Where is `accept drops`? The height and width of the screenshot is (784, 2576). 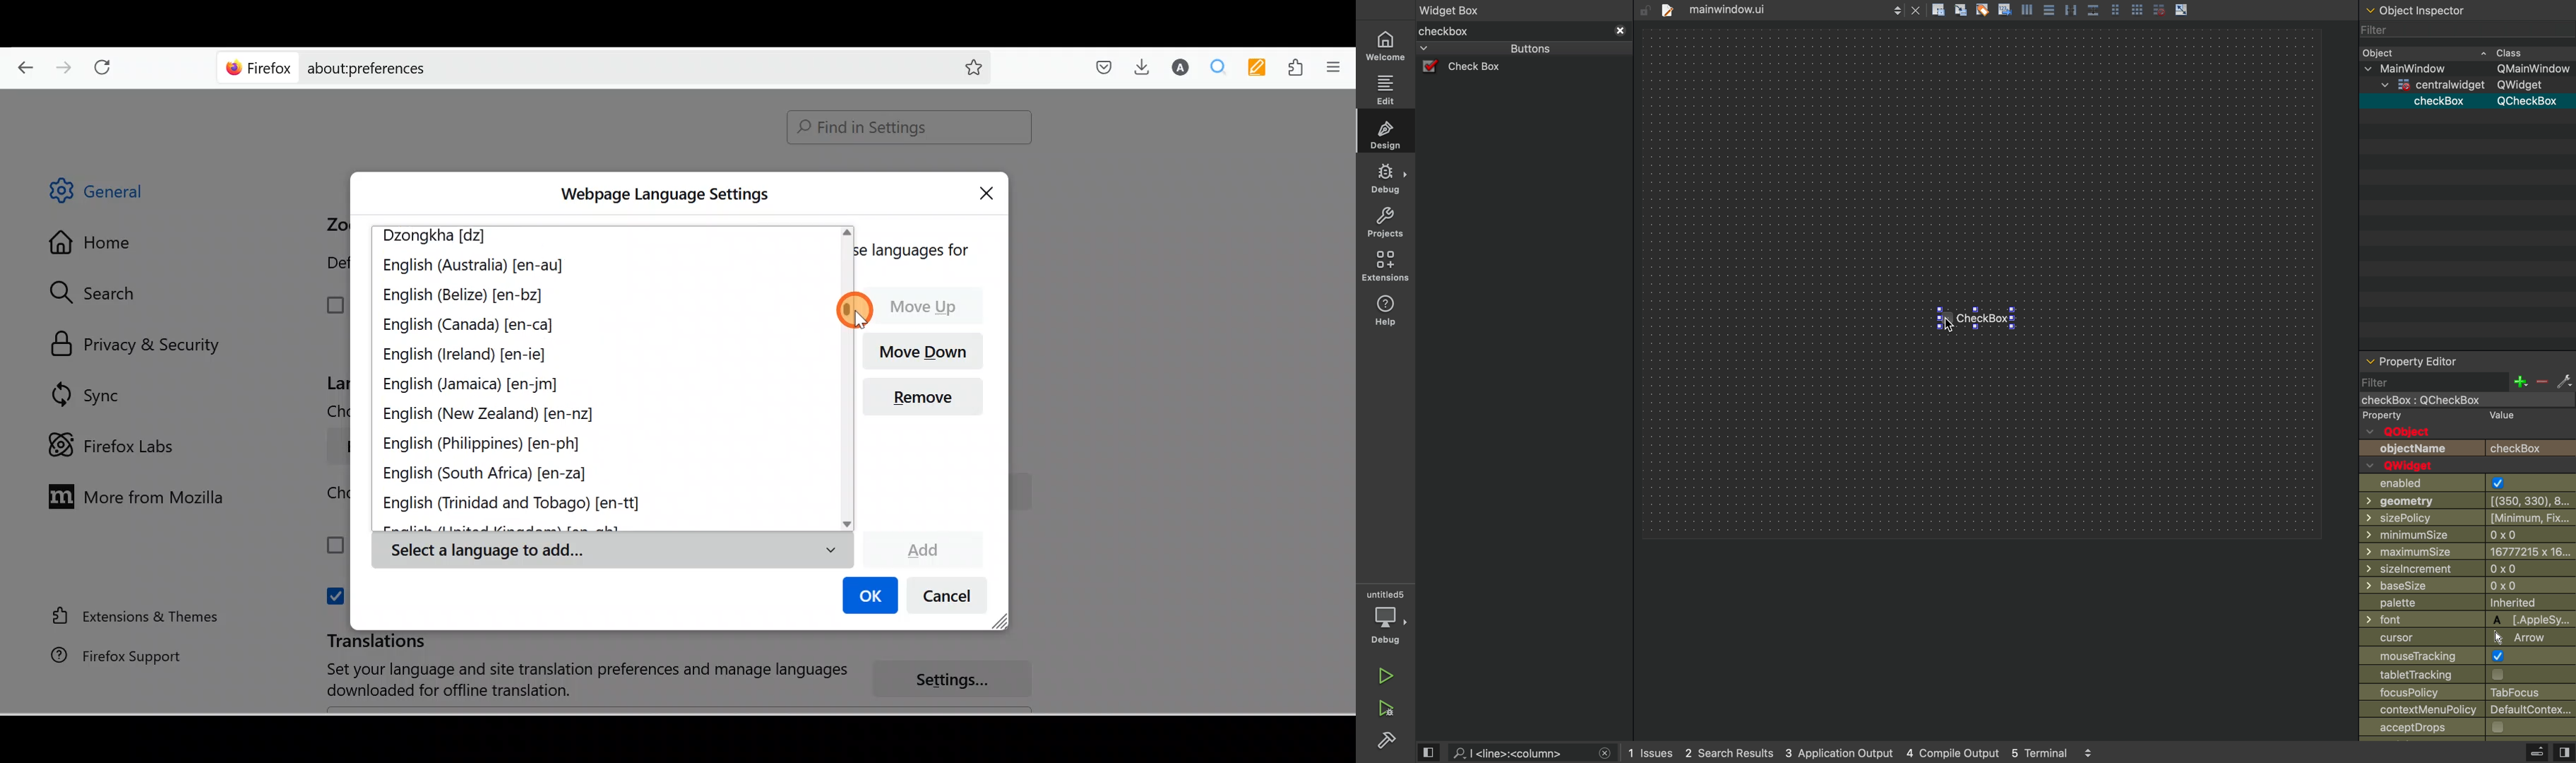 accept drops is located at coordinates (2450, 728).